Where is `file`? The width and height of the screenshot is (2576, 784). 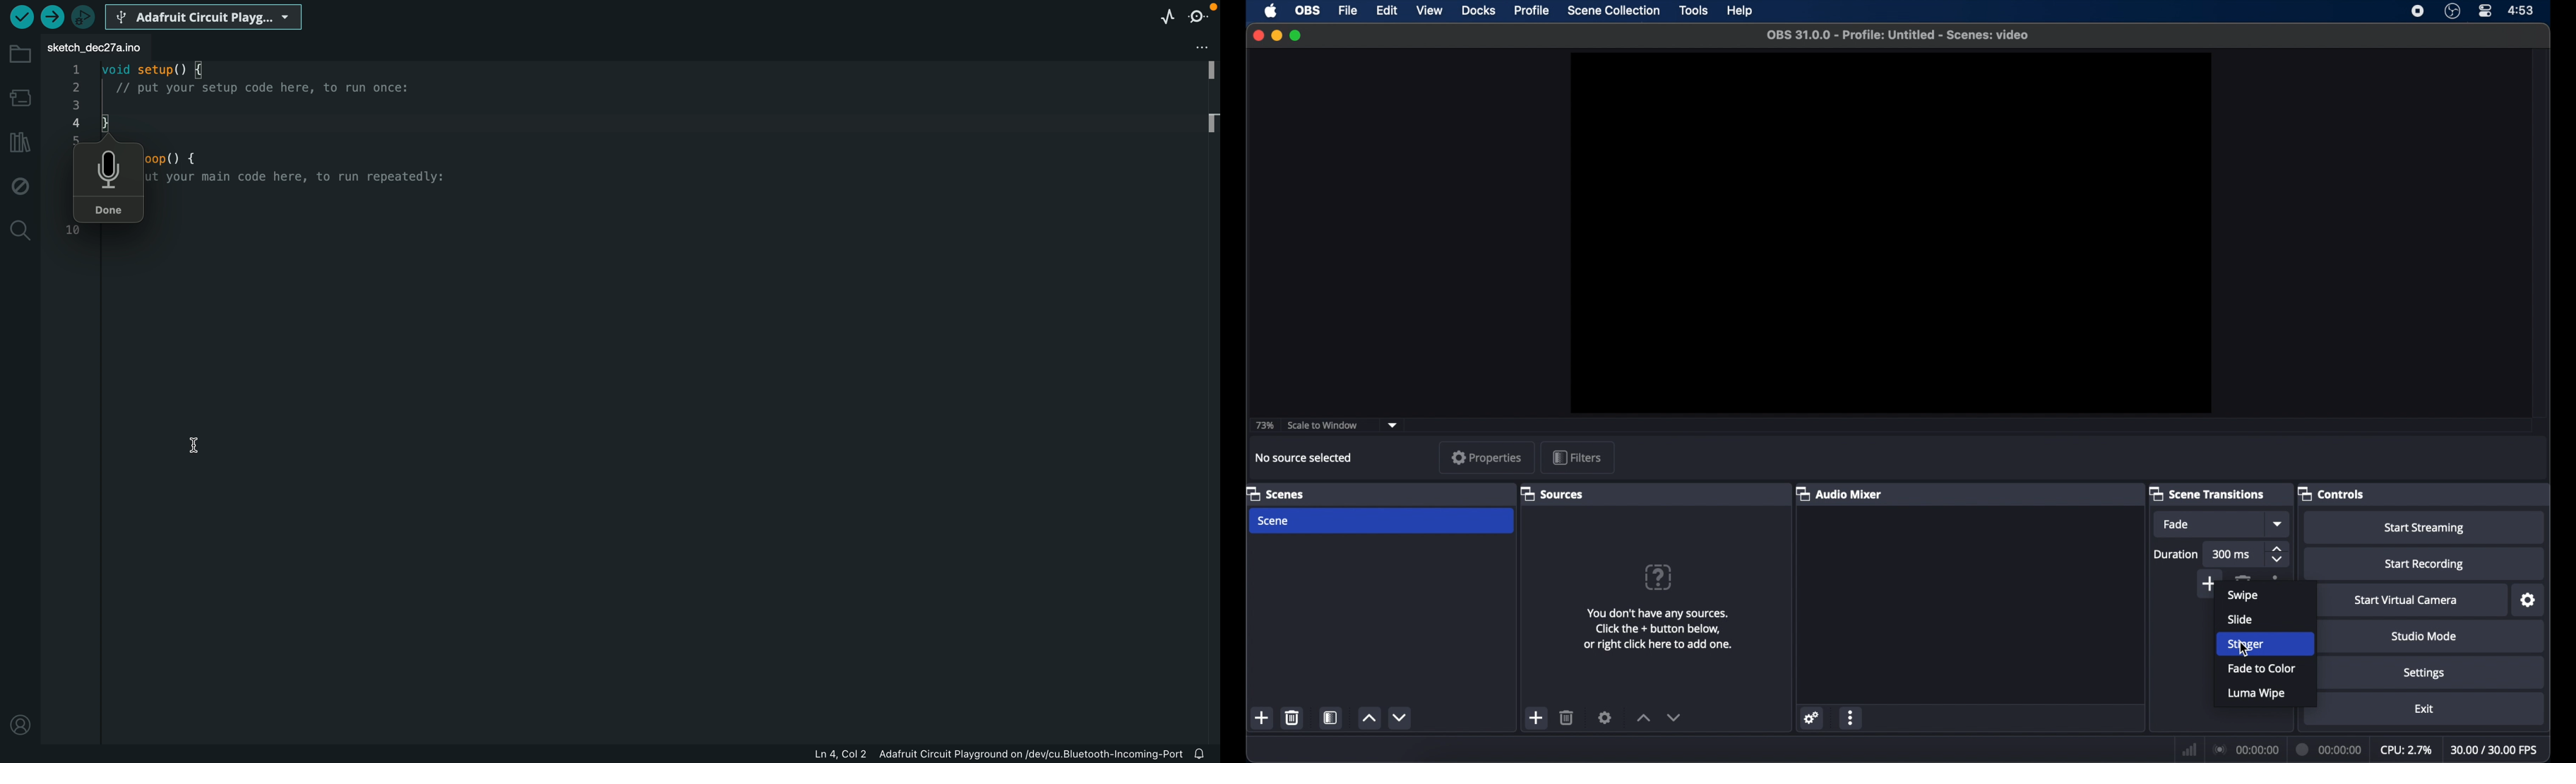
file is located at coordinates (1348, 11).